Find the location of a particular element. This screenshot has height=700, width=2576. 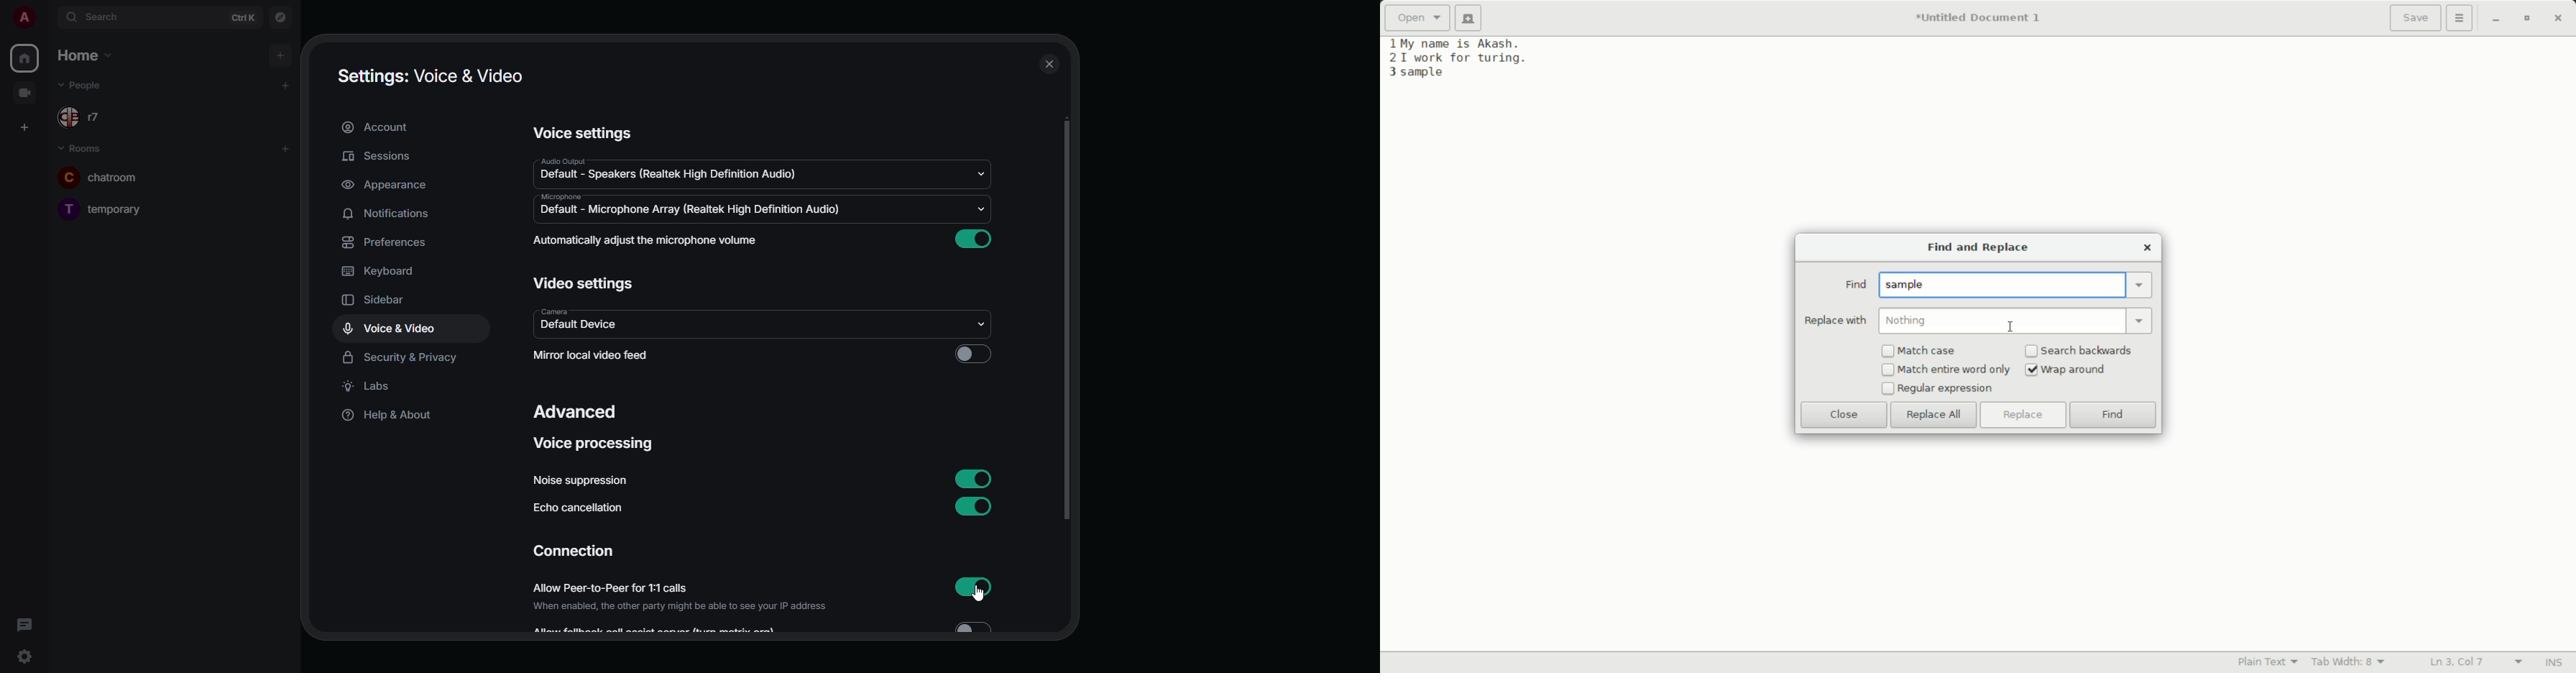

default is located at coordinates (578, 325).